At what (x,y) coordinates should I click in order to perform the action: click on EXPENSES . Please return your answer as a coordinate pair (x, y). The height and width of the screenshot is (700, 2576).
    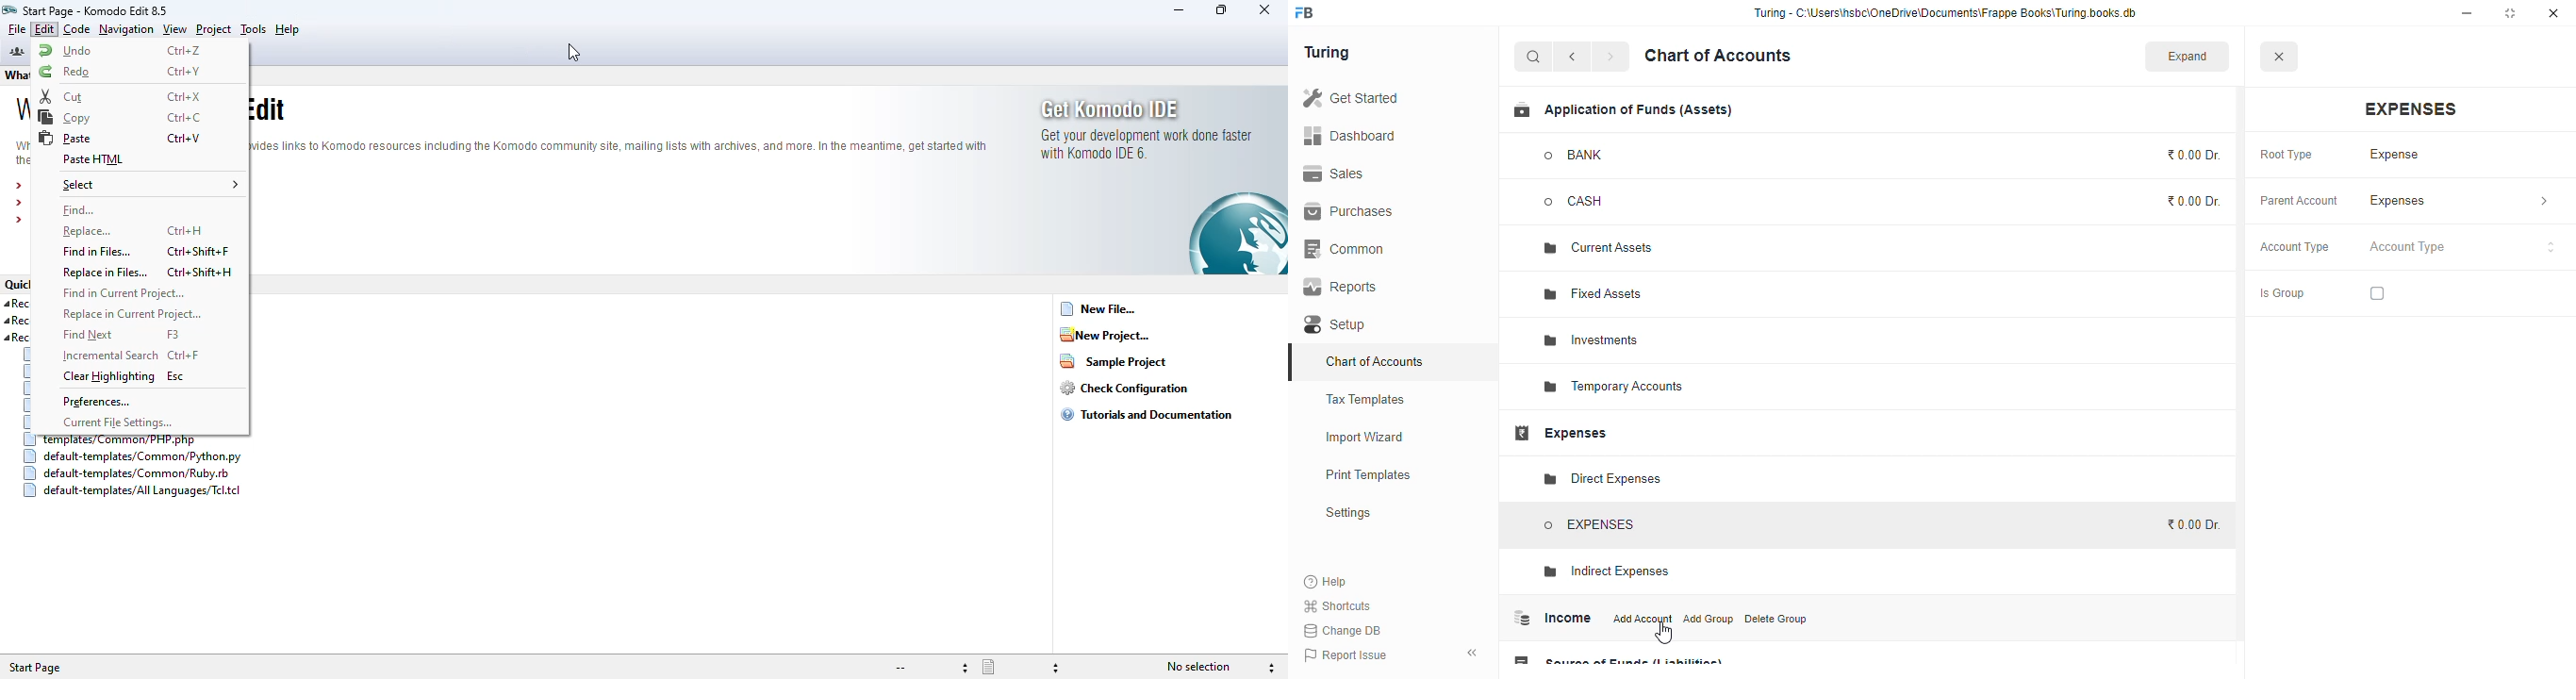
    Looking at the image, I should click on (1590, 523).